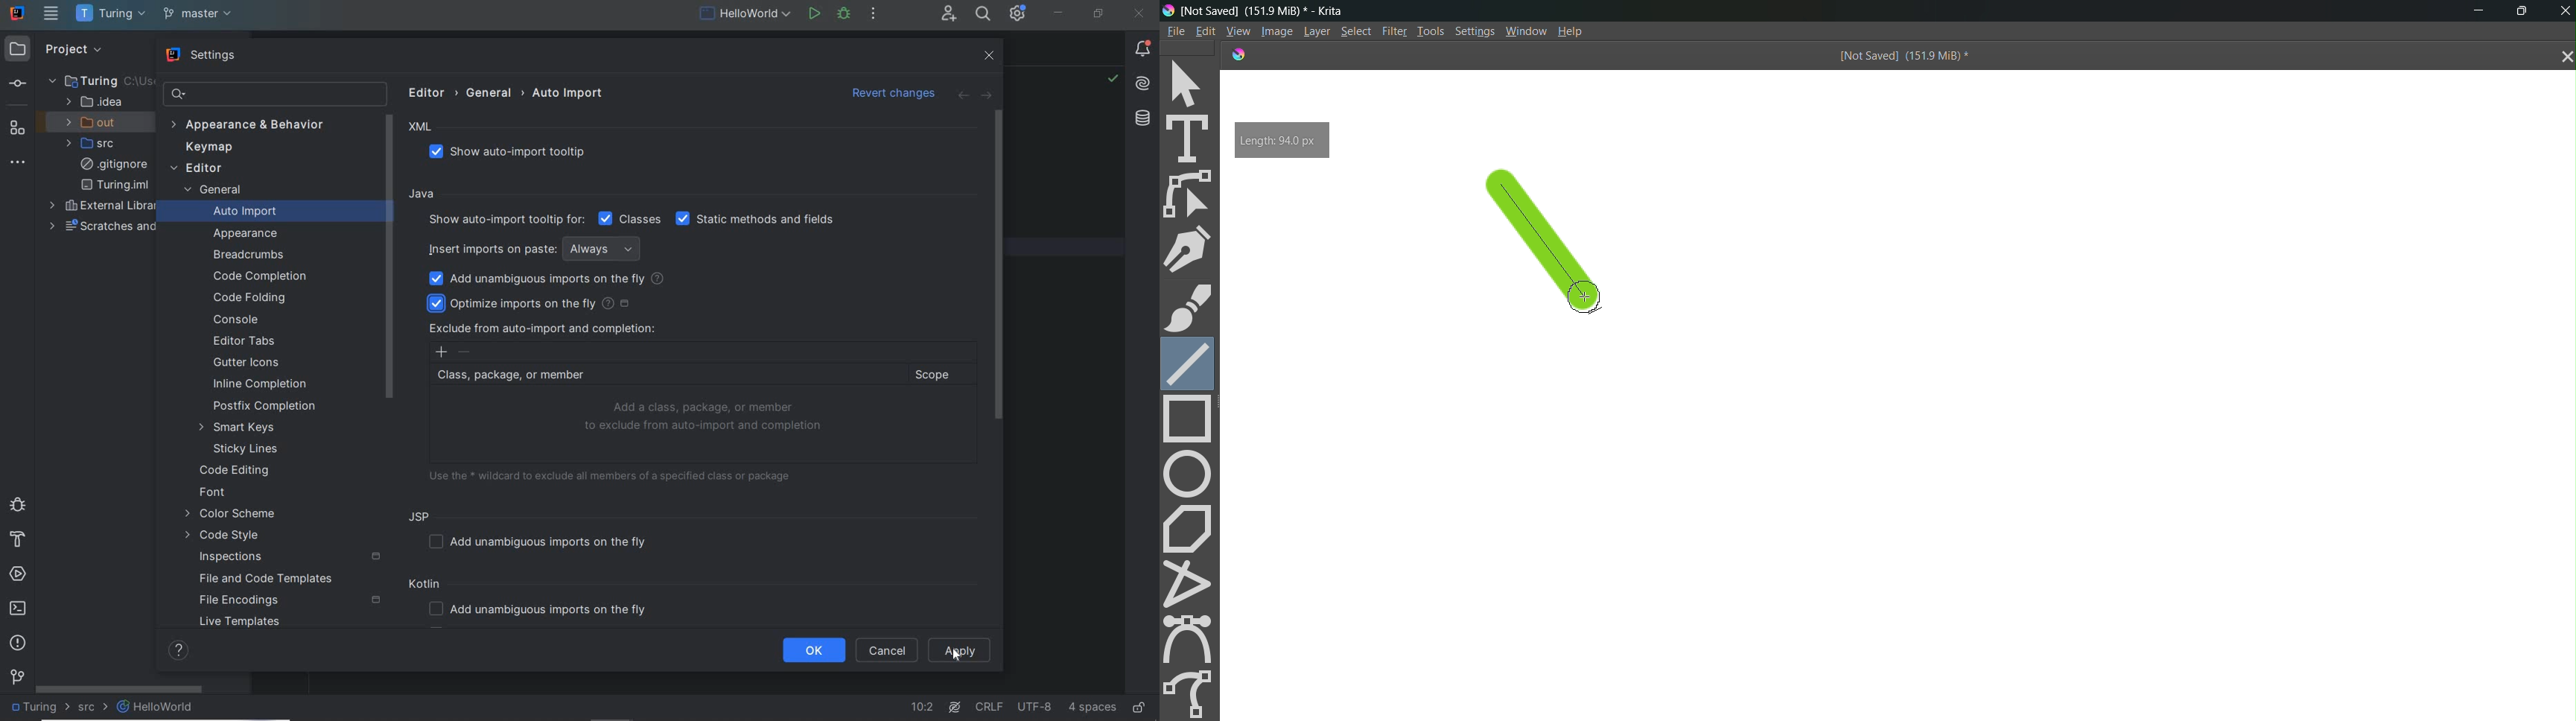 The height and width of the screenshot is (728, 2576). What do you see at coordinates (441, 352) in the screenshot?
I see `ADD` at bounding box center [441, 352].